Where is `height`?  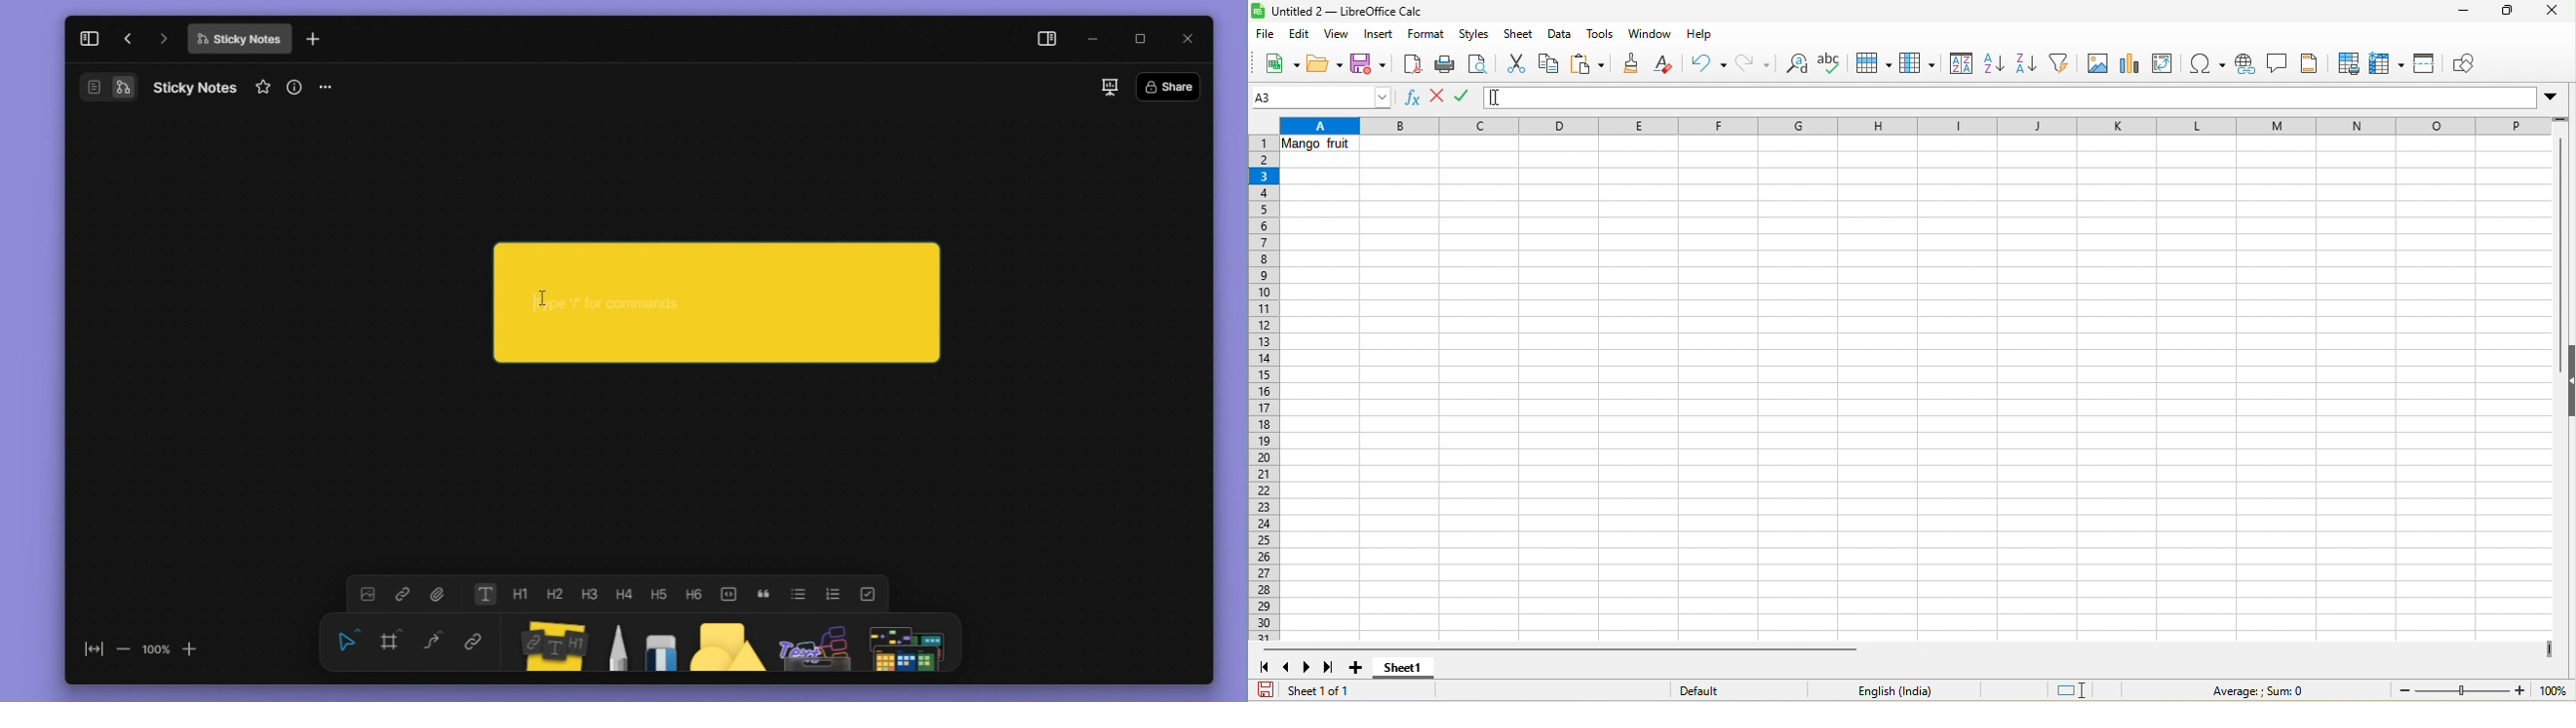 height is located at coordinates (2567, 377).